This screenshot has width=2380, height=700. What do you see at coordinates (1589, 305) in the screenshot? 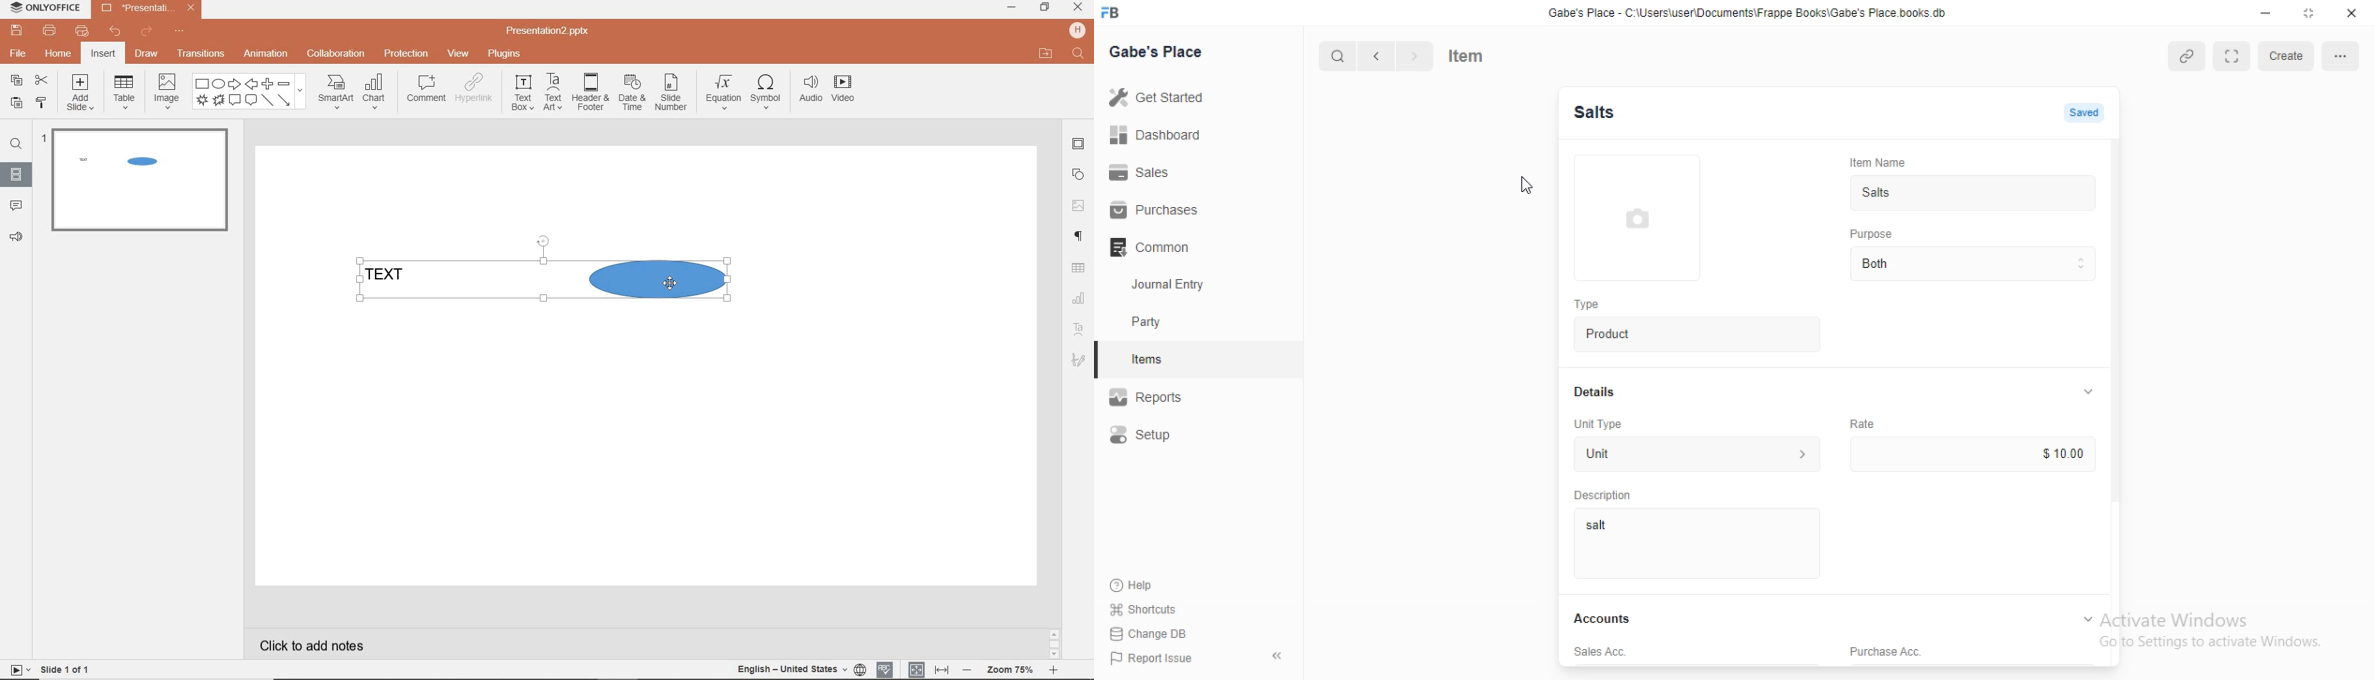
I see `Type` at bounding box center [1589, 305].